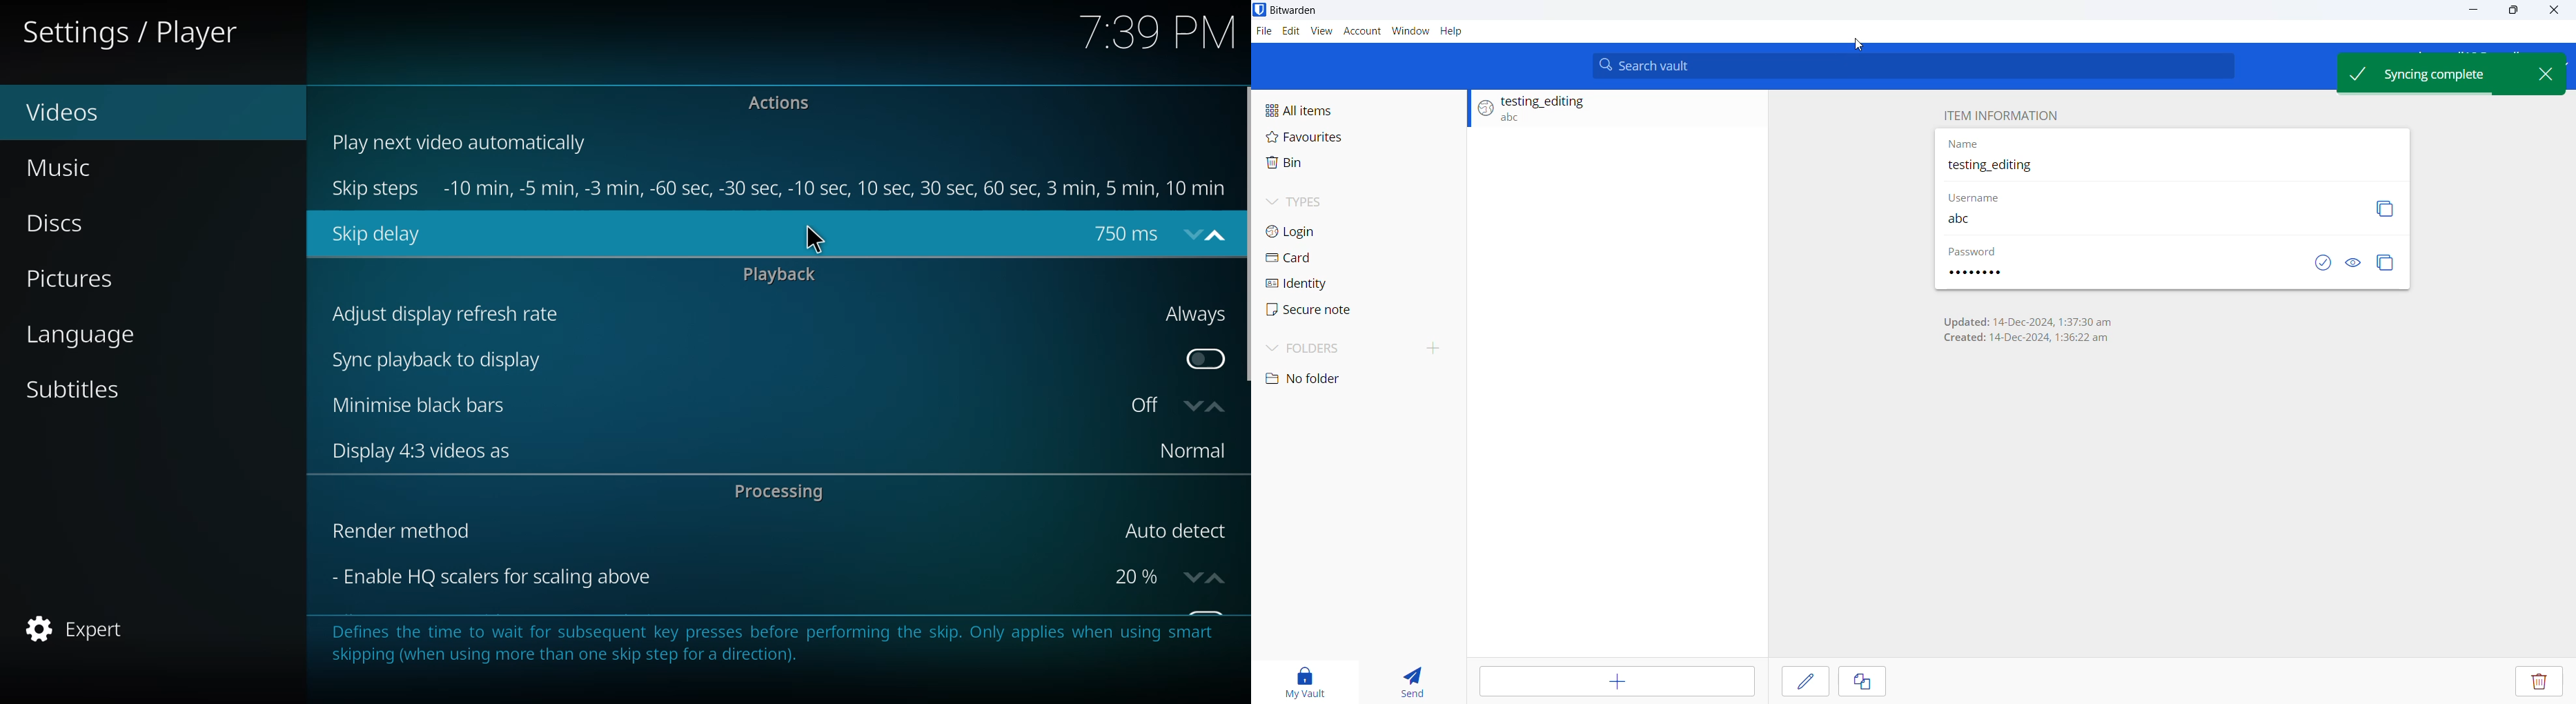  Describe the element at coordinates (2538, 683) in the screenshot. I see `Delete` at that location.